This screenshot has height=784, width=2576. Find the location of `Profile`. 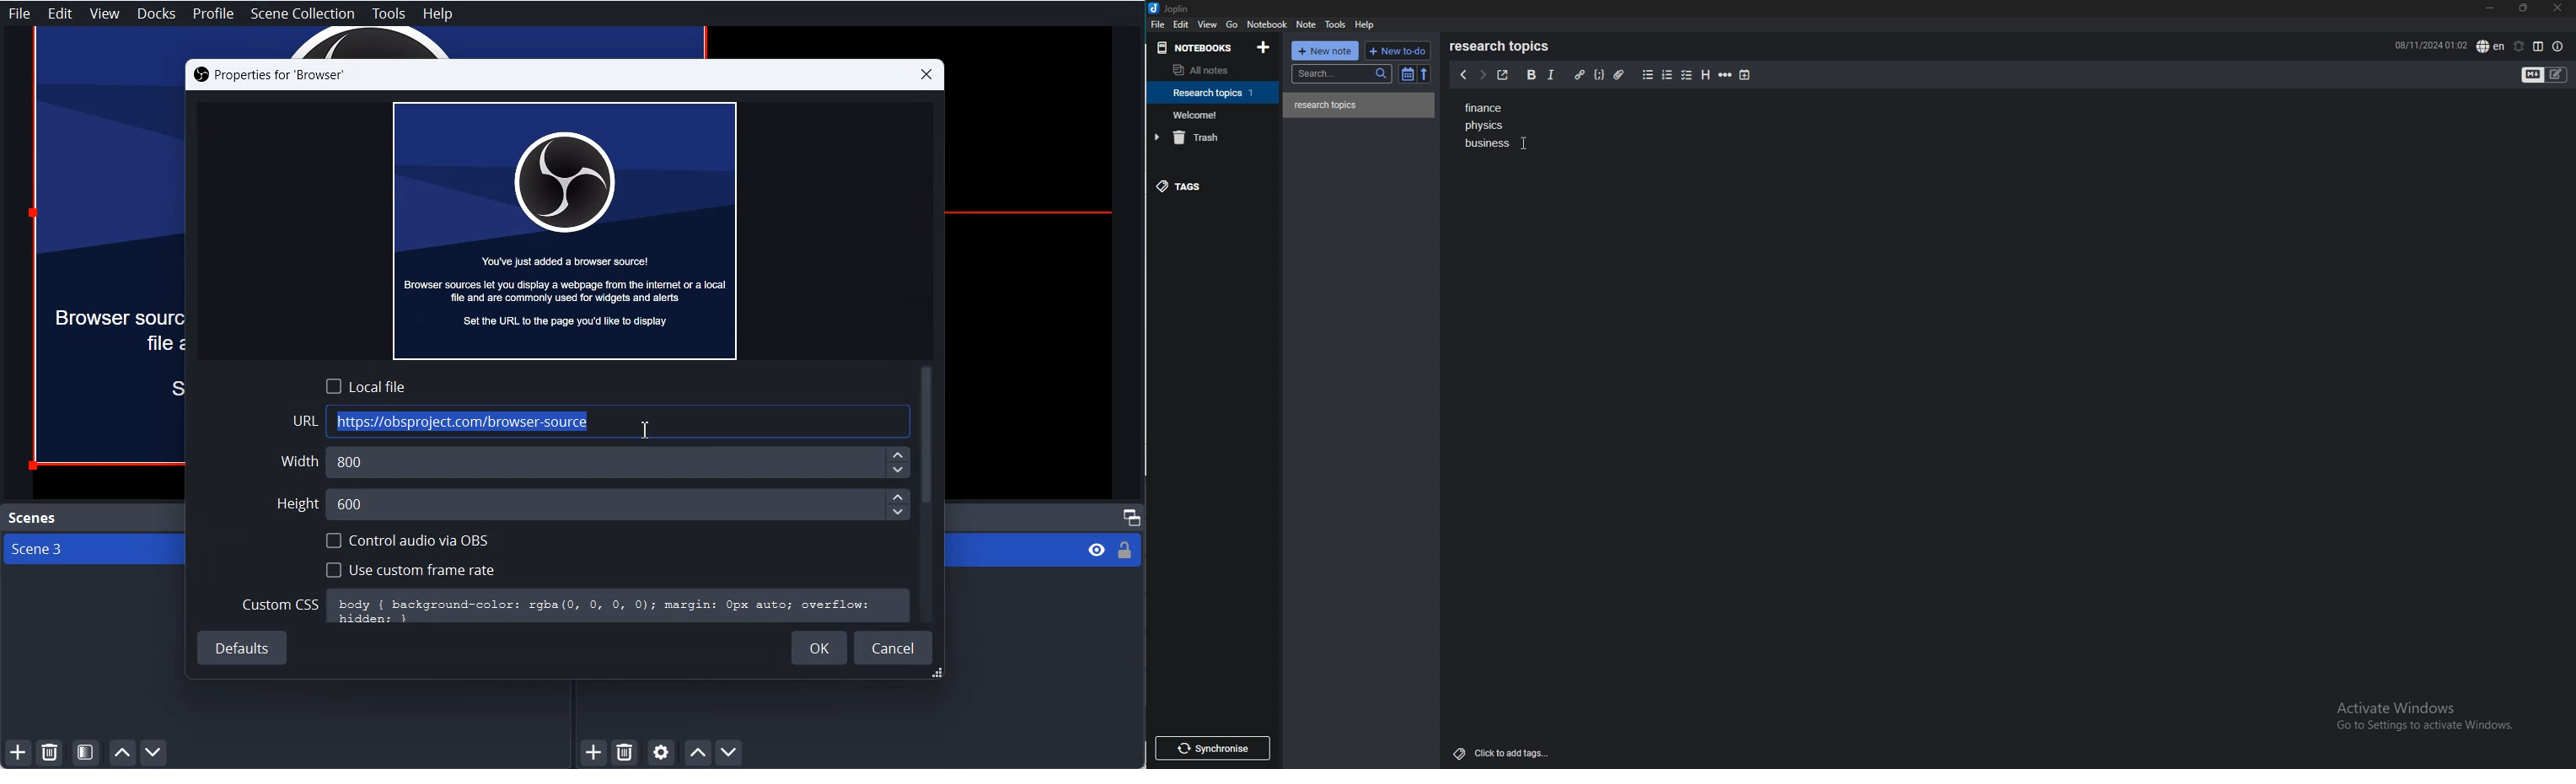

Profile is located at coordinates (214, 14).